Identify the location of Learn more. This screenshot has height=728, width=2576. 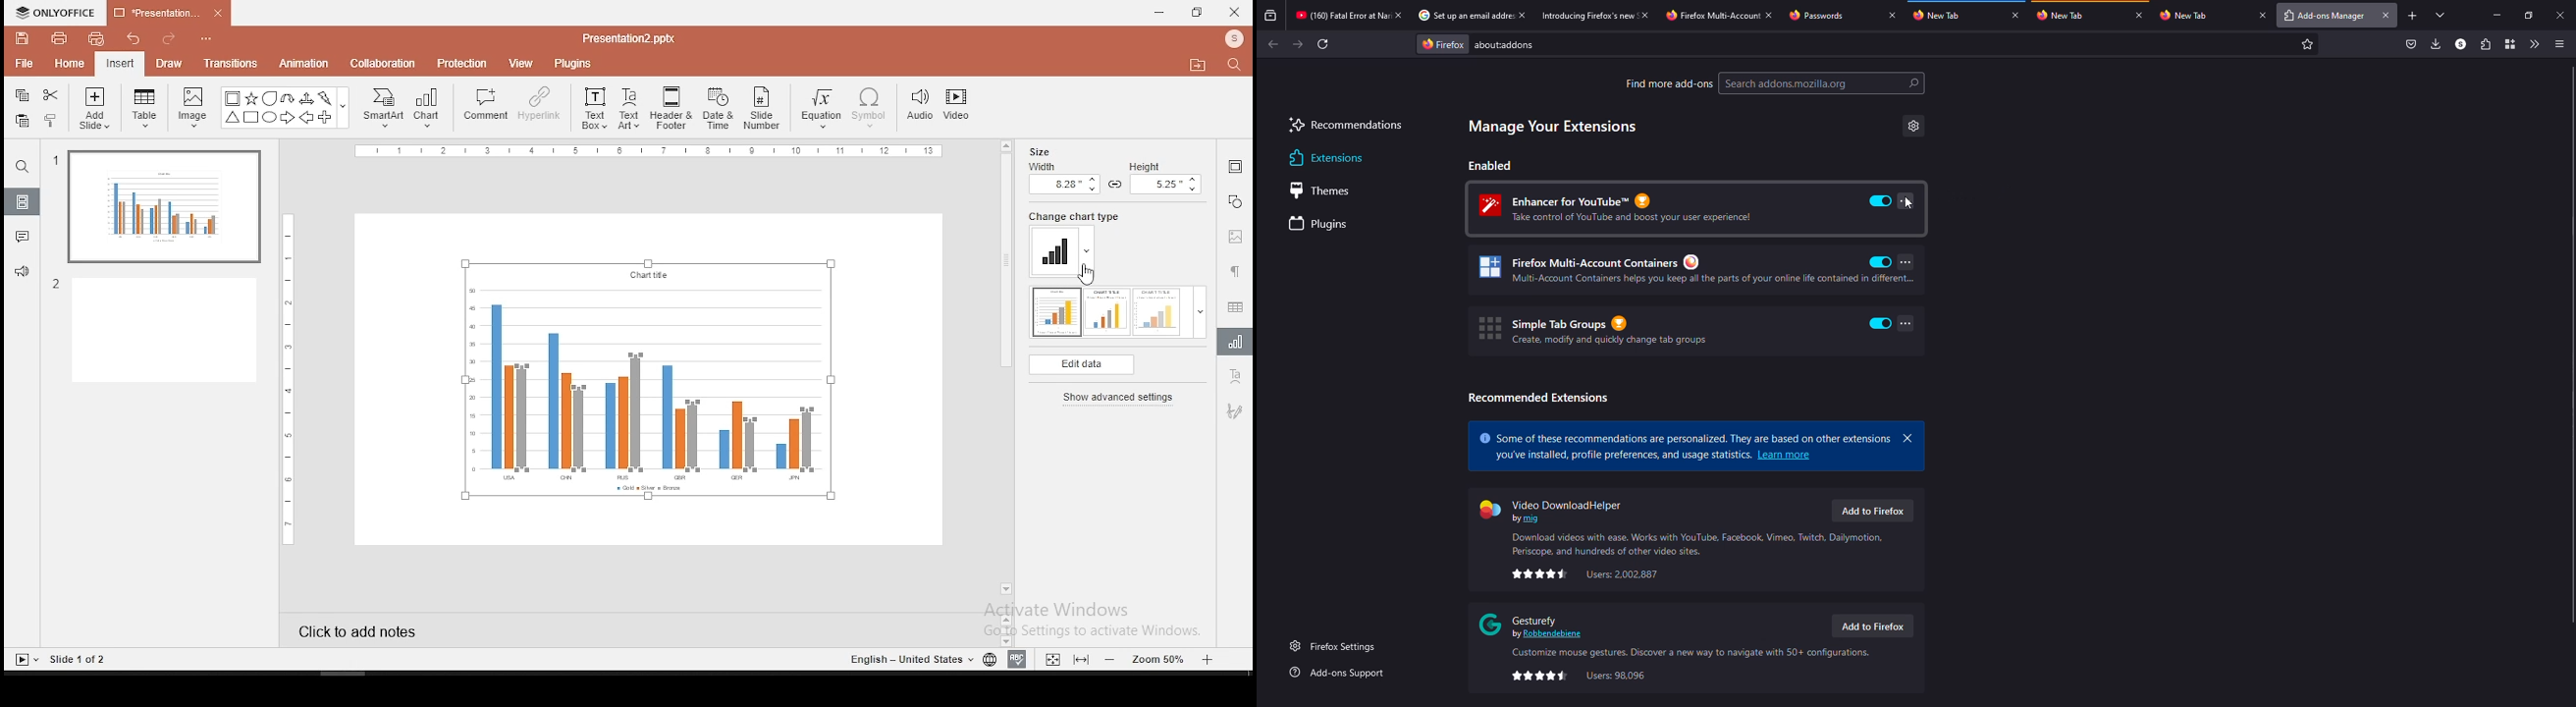
(1785, 455).